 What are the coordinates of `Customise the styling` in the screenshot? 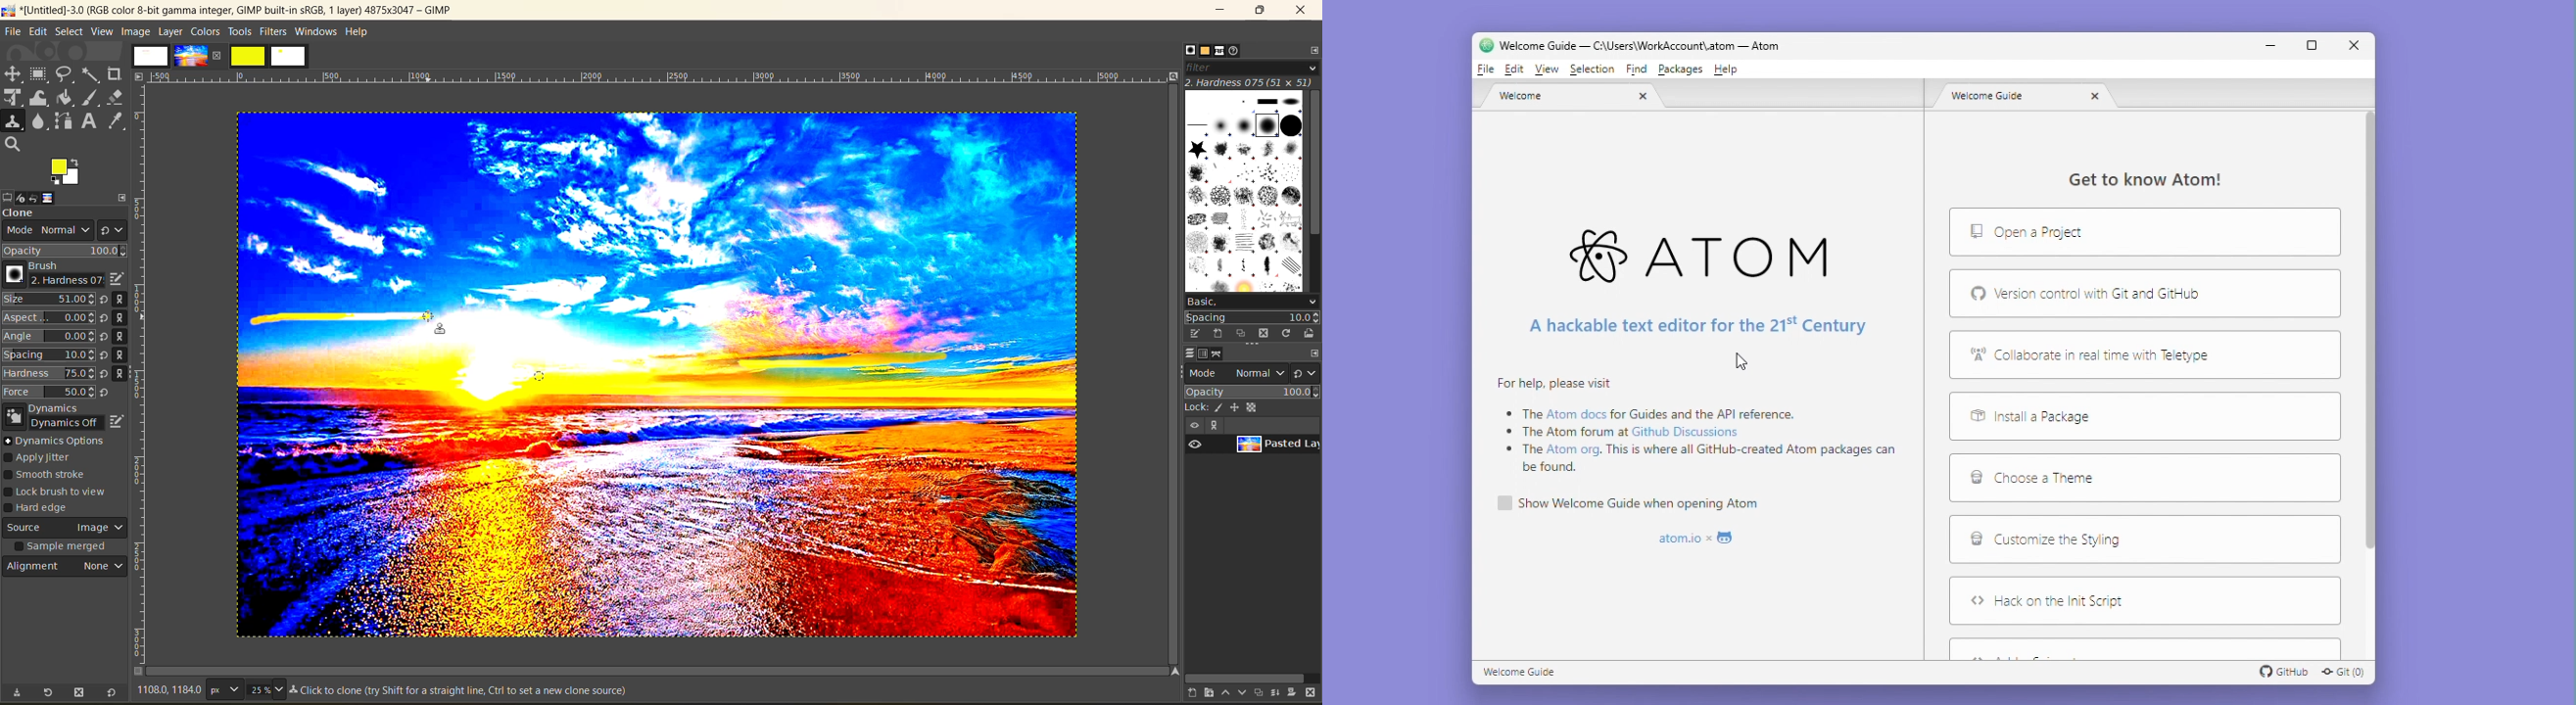 It's located at (2065, 540).